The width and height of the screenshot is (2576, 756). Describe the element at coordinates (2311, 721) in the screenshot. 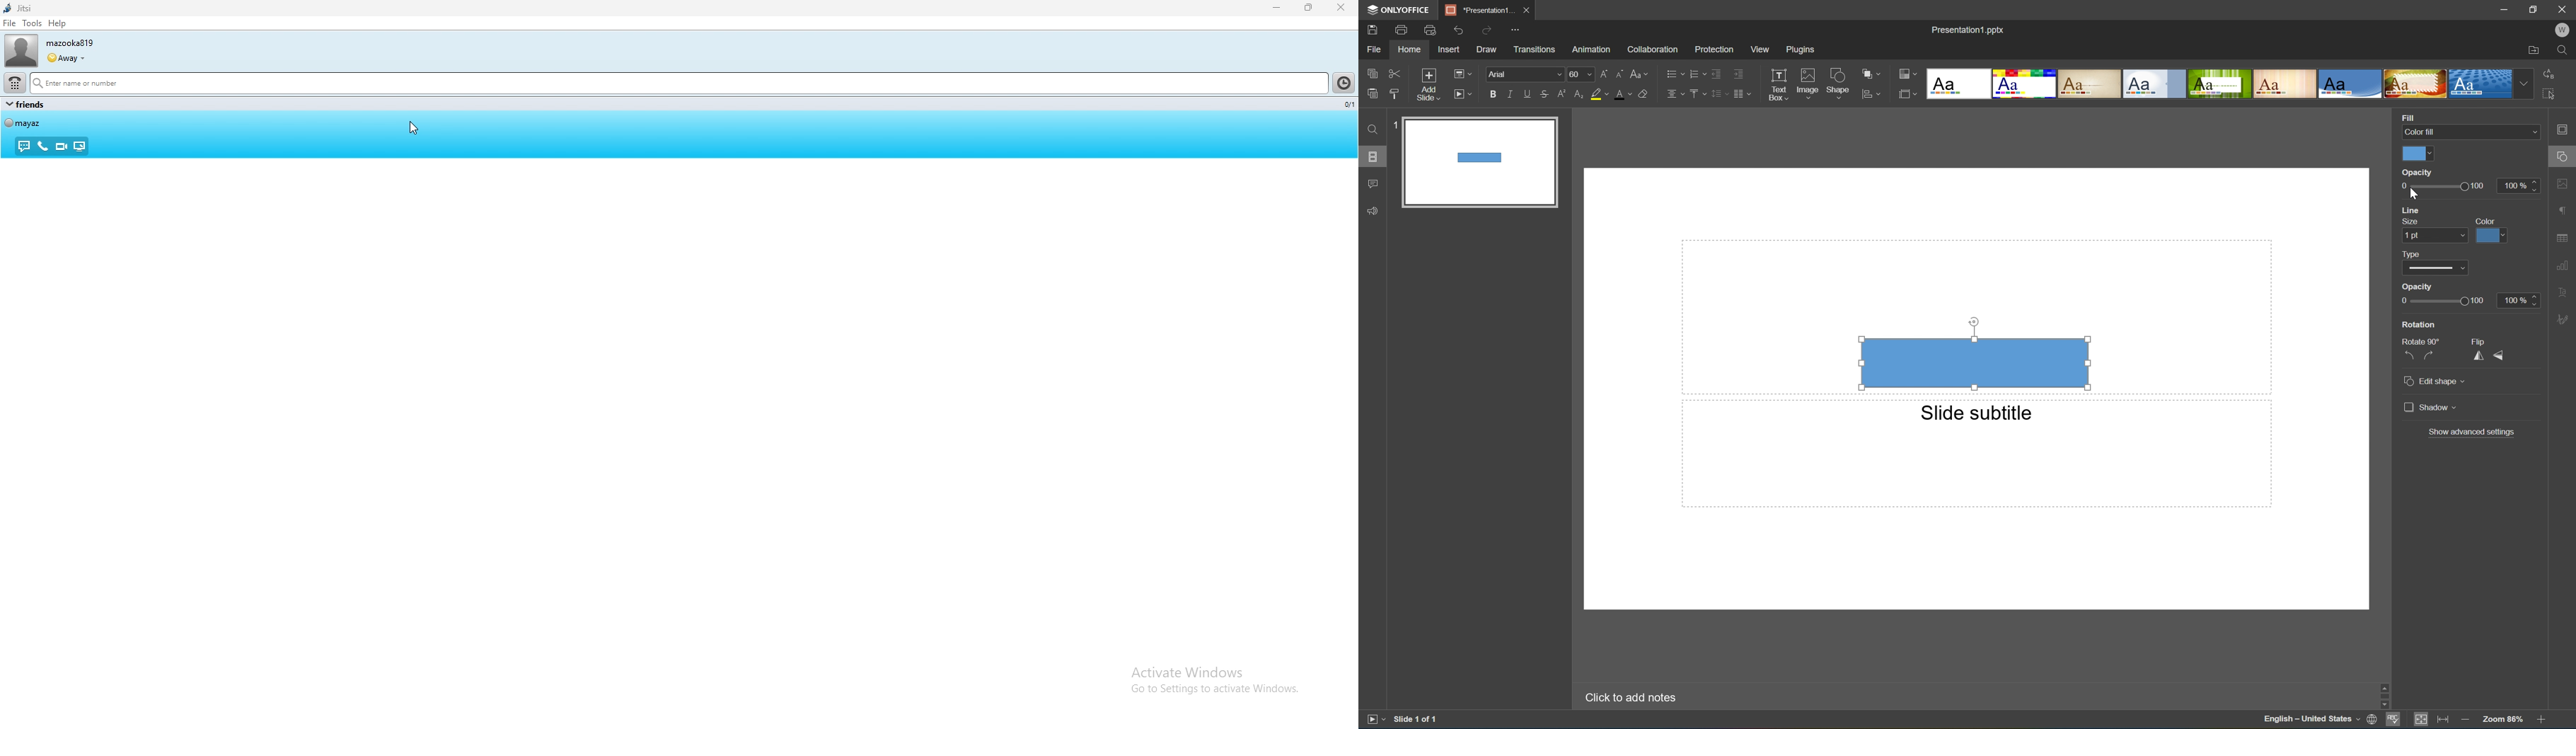

I see `English - United States` at that location.